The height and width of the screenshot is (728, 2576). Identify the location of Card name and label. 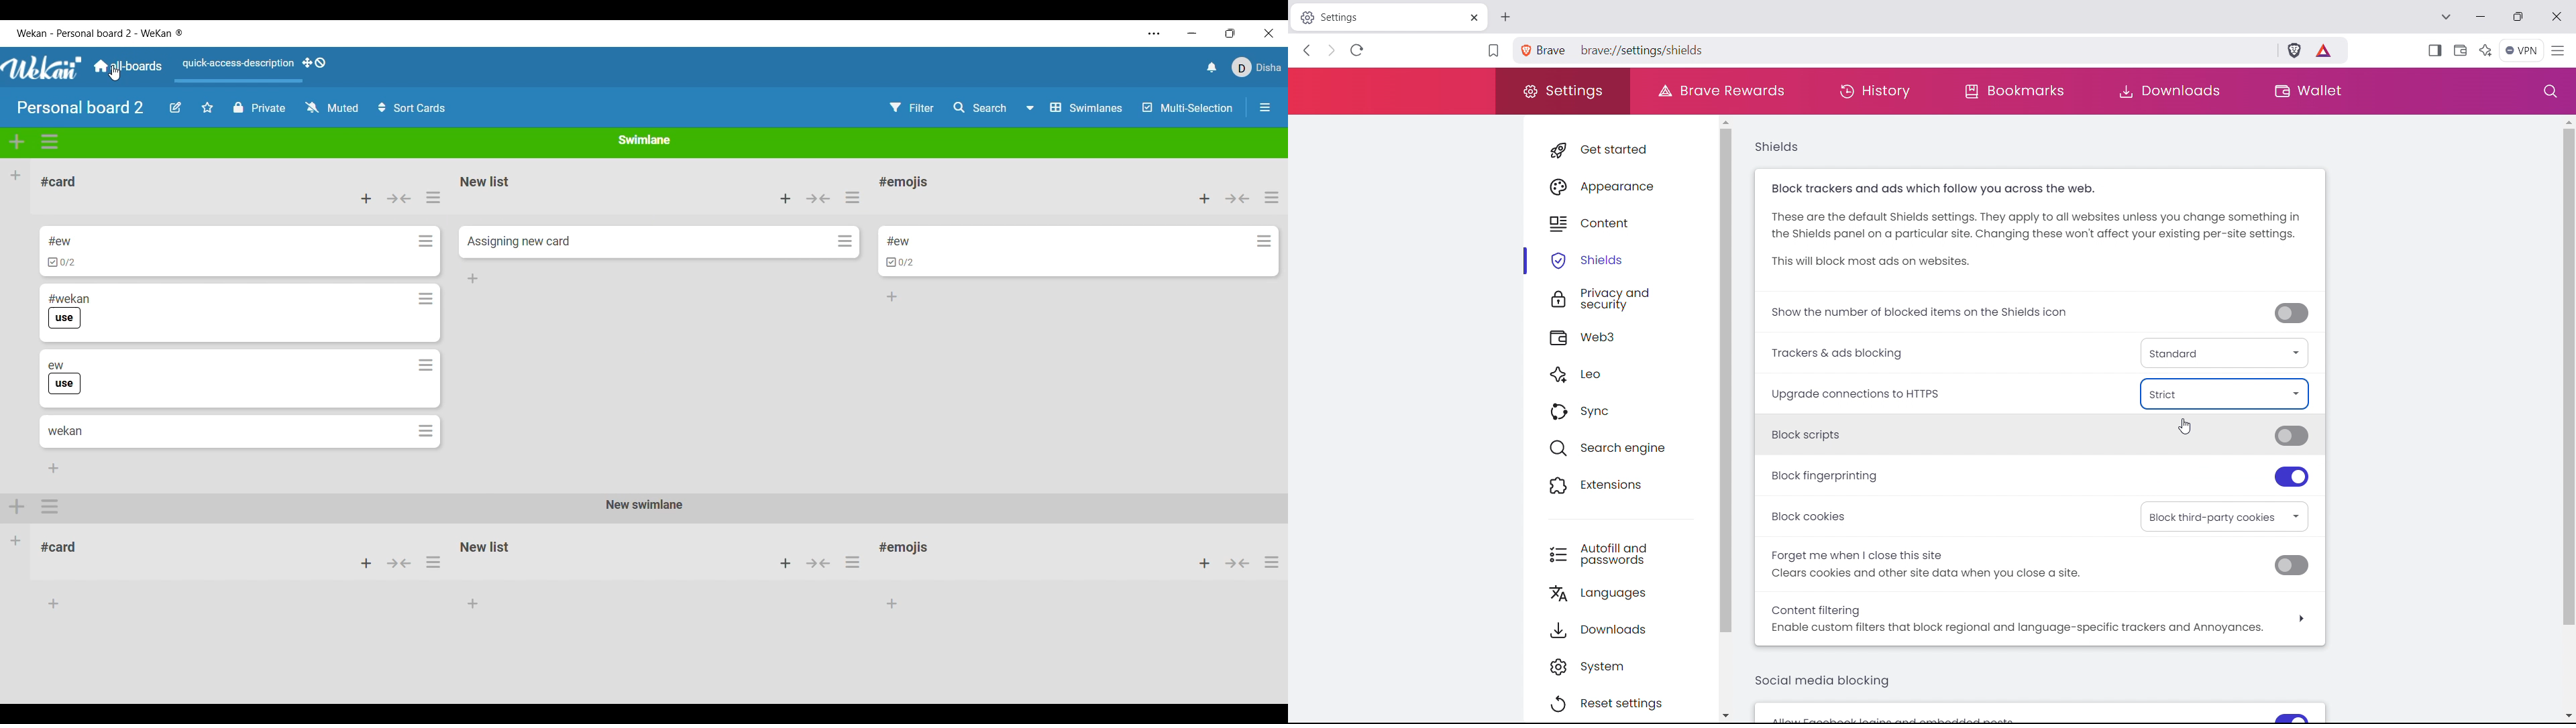
(65, 378).